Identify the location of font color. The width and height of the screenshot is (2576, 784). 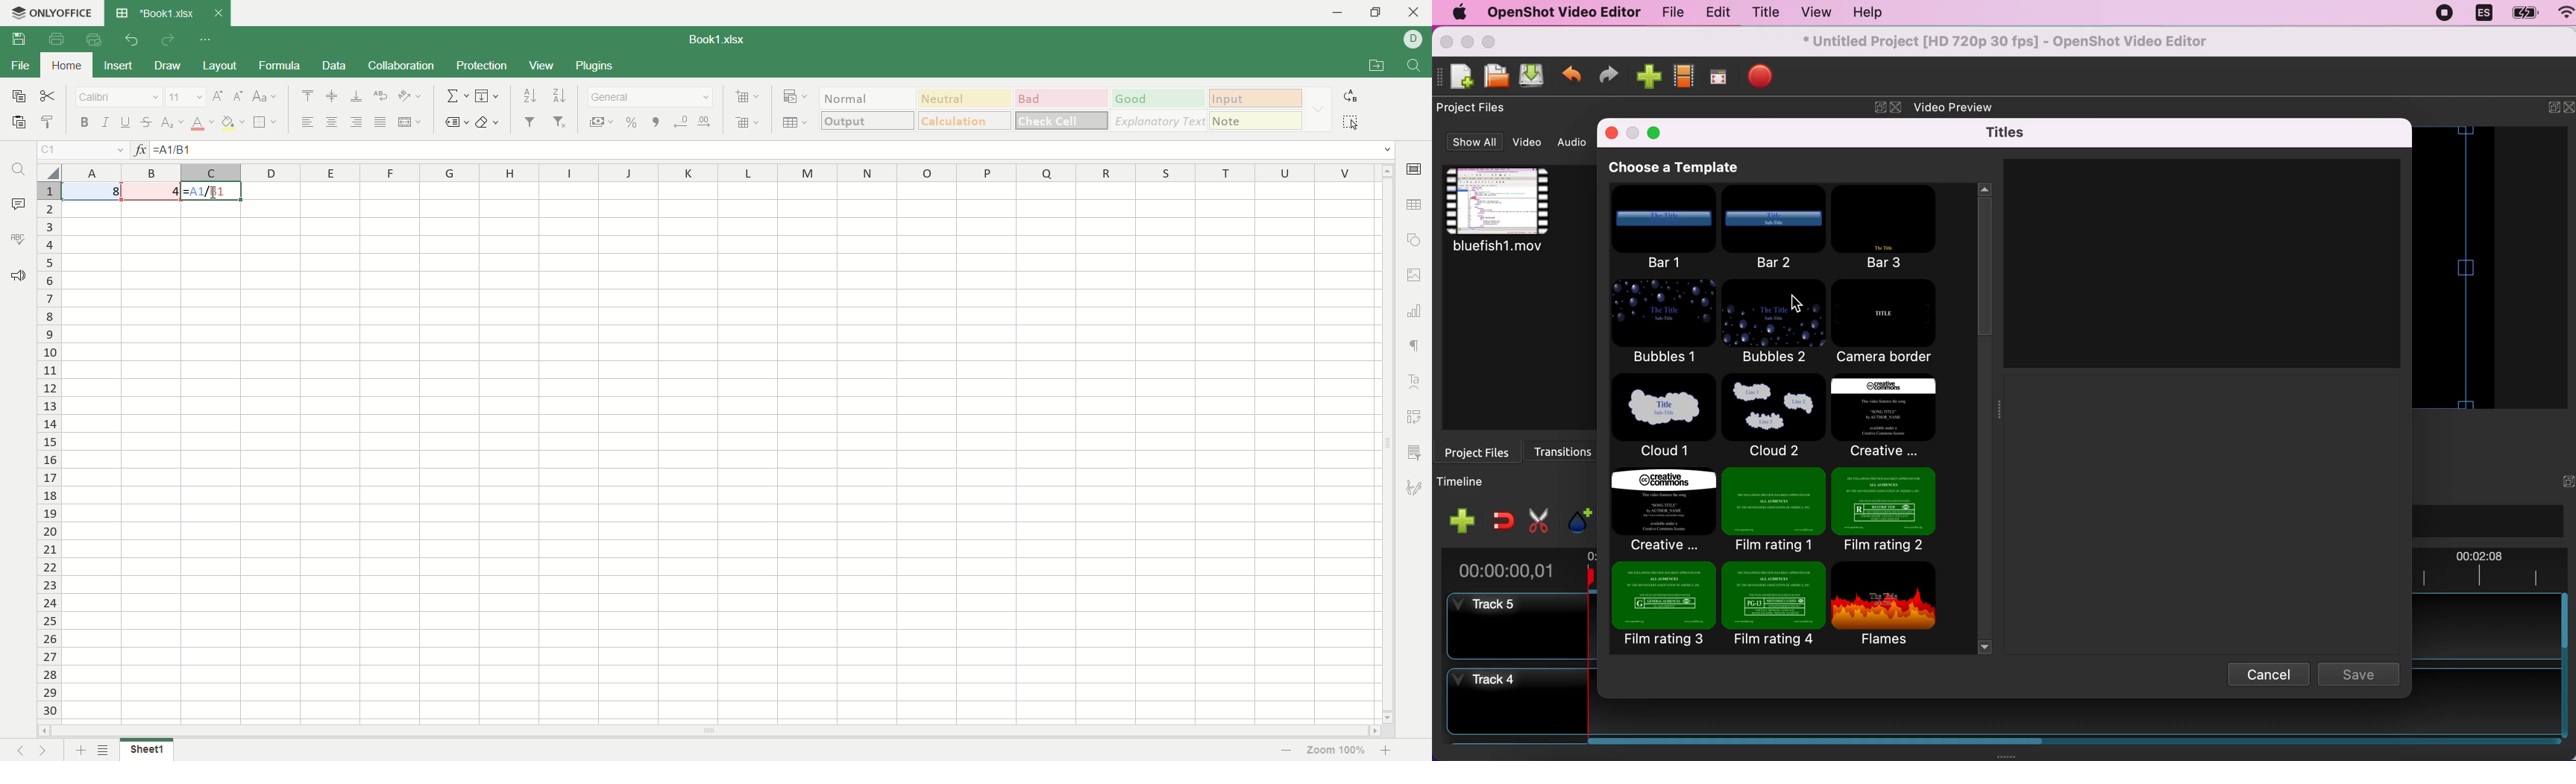
(203, 125).